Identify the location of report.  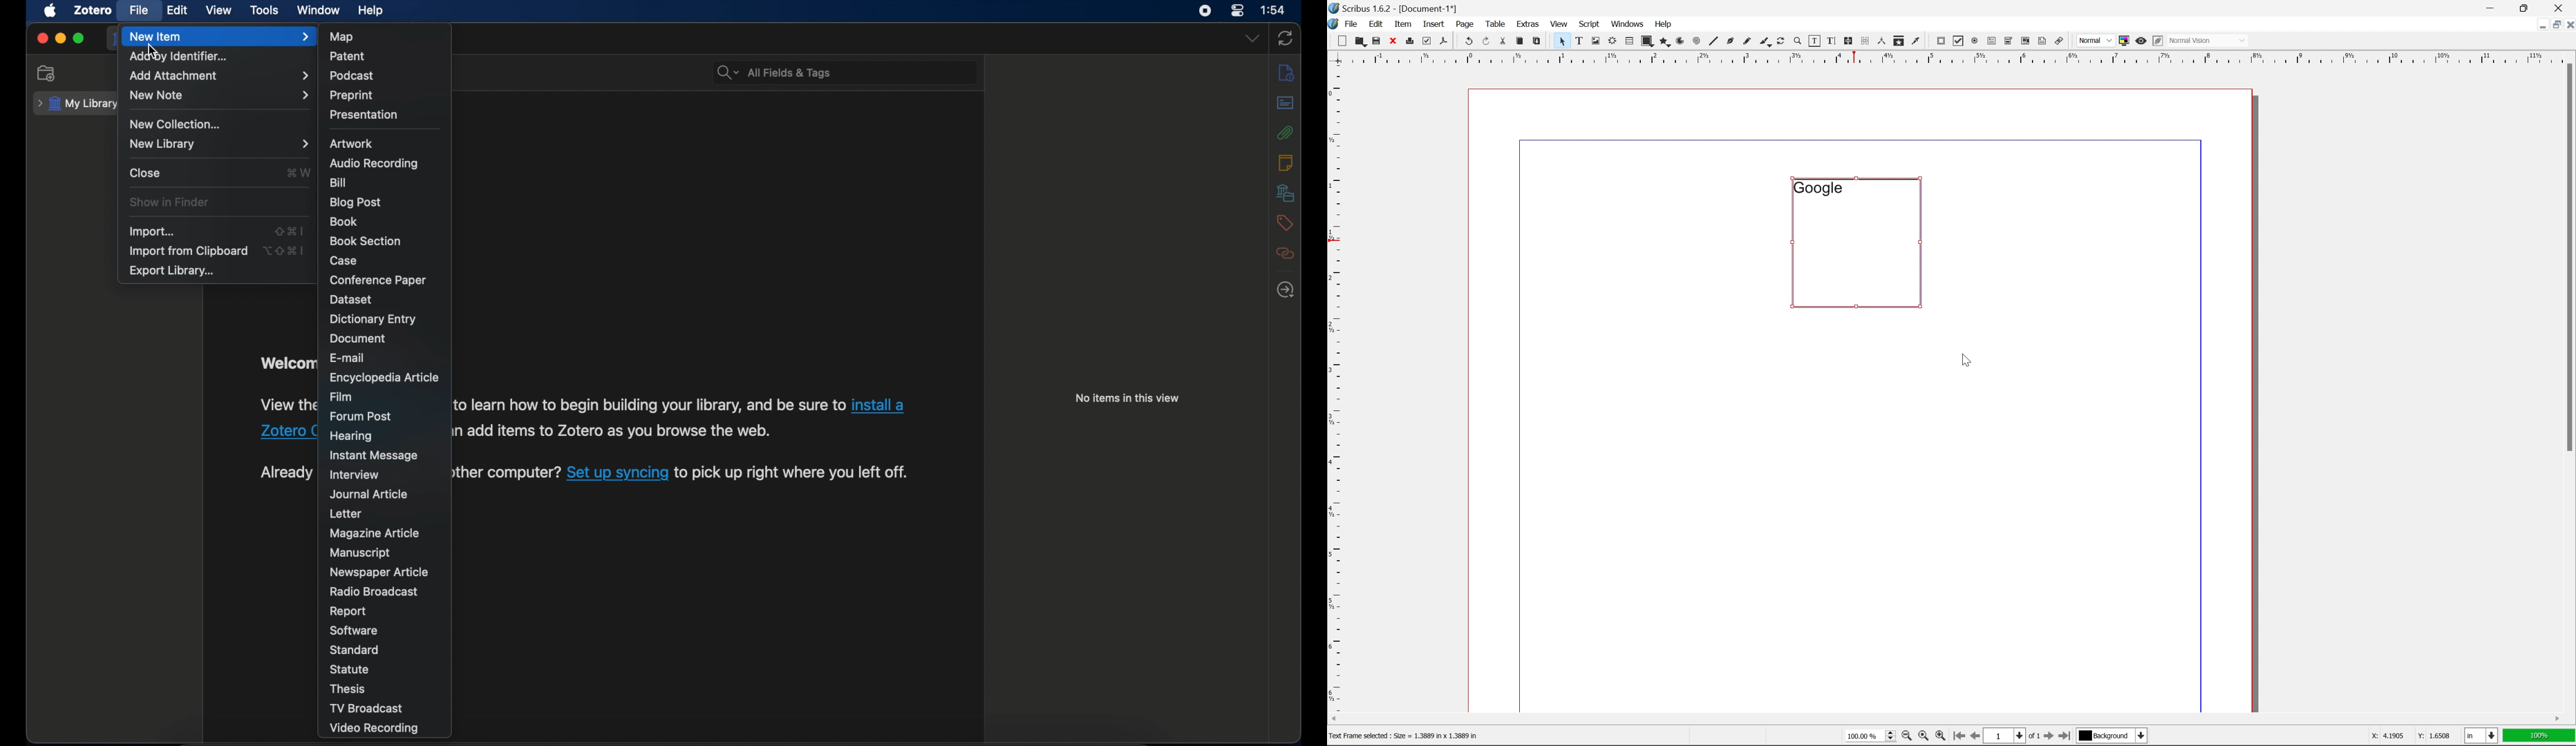
(348, 611).